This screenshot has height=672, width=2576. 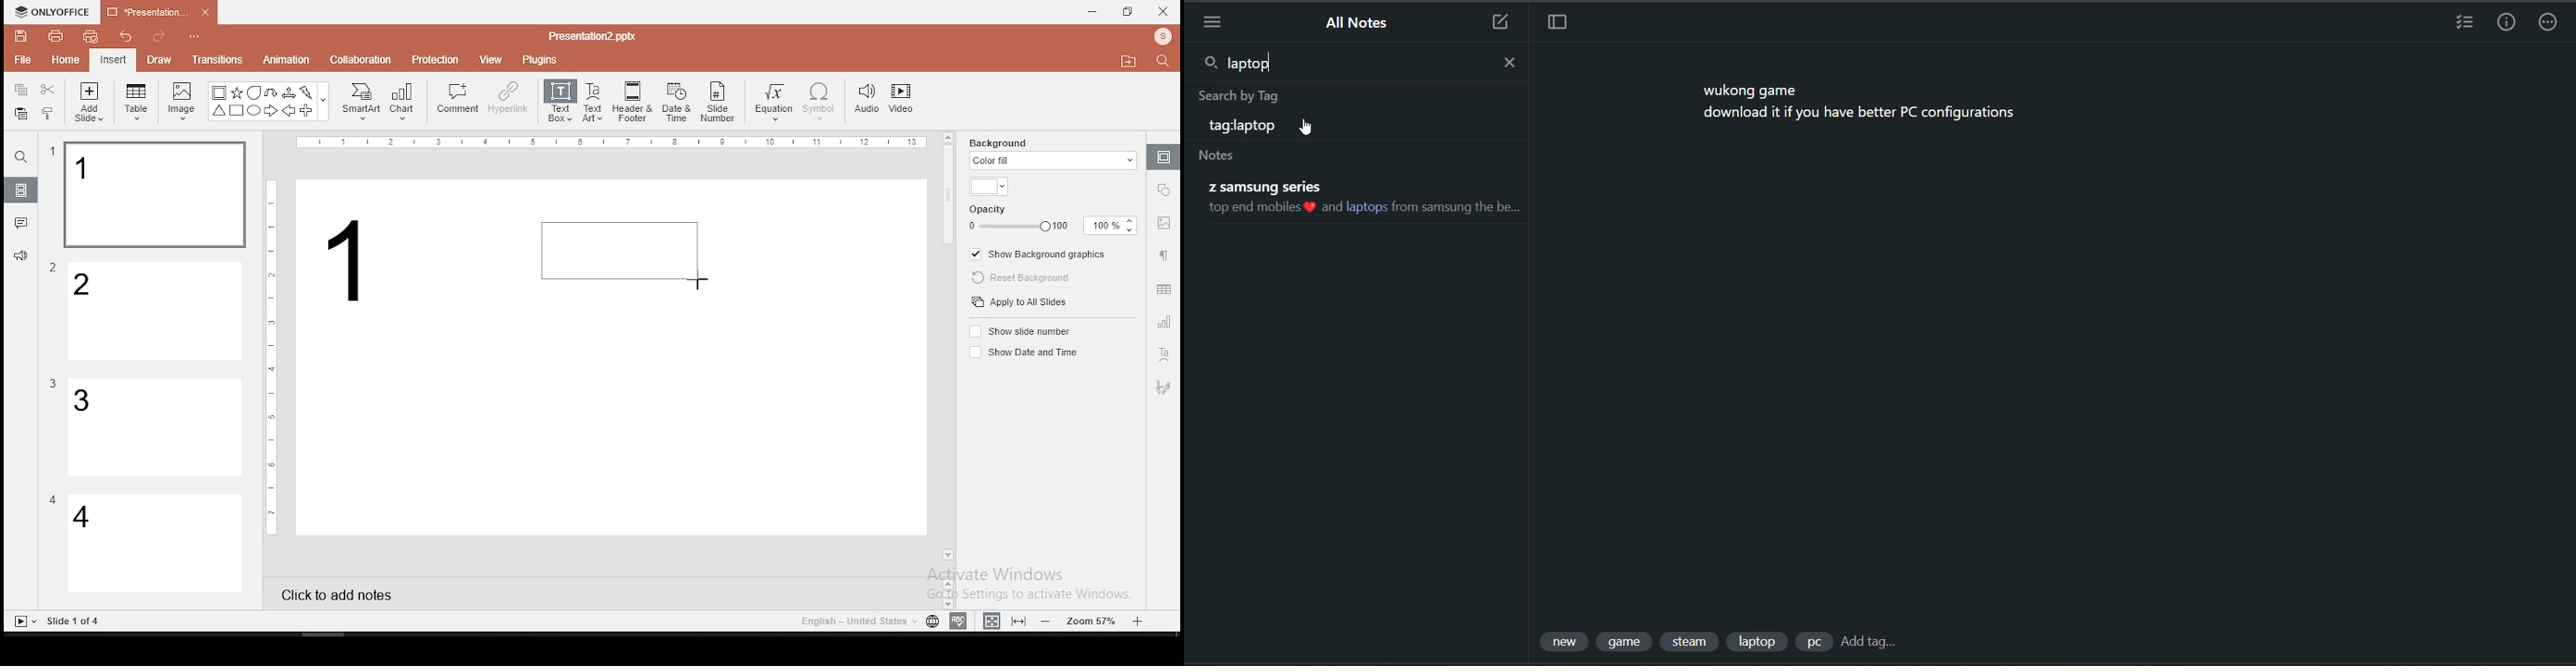 I want to click on slide 4, so click(x=155, y=545).